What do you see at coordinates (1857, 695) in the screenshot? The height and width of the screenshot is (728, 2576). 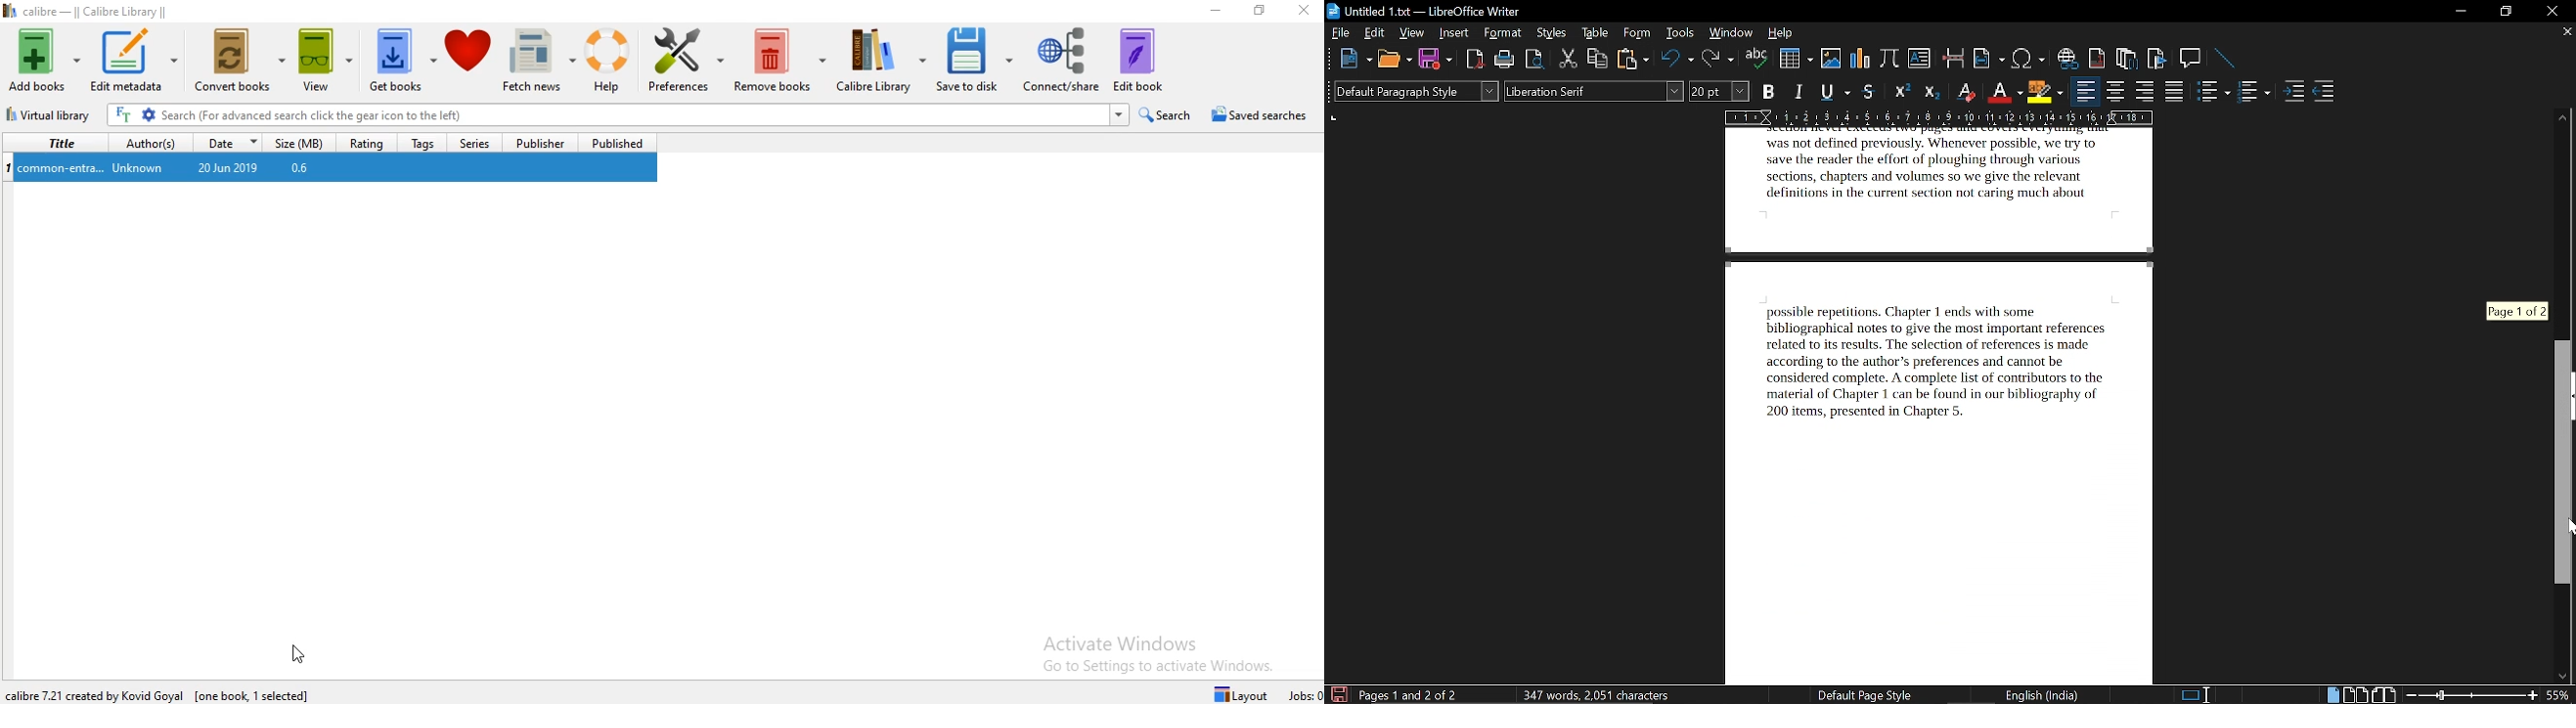 I see `page style` at bounding box center [1857, 695].